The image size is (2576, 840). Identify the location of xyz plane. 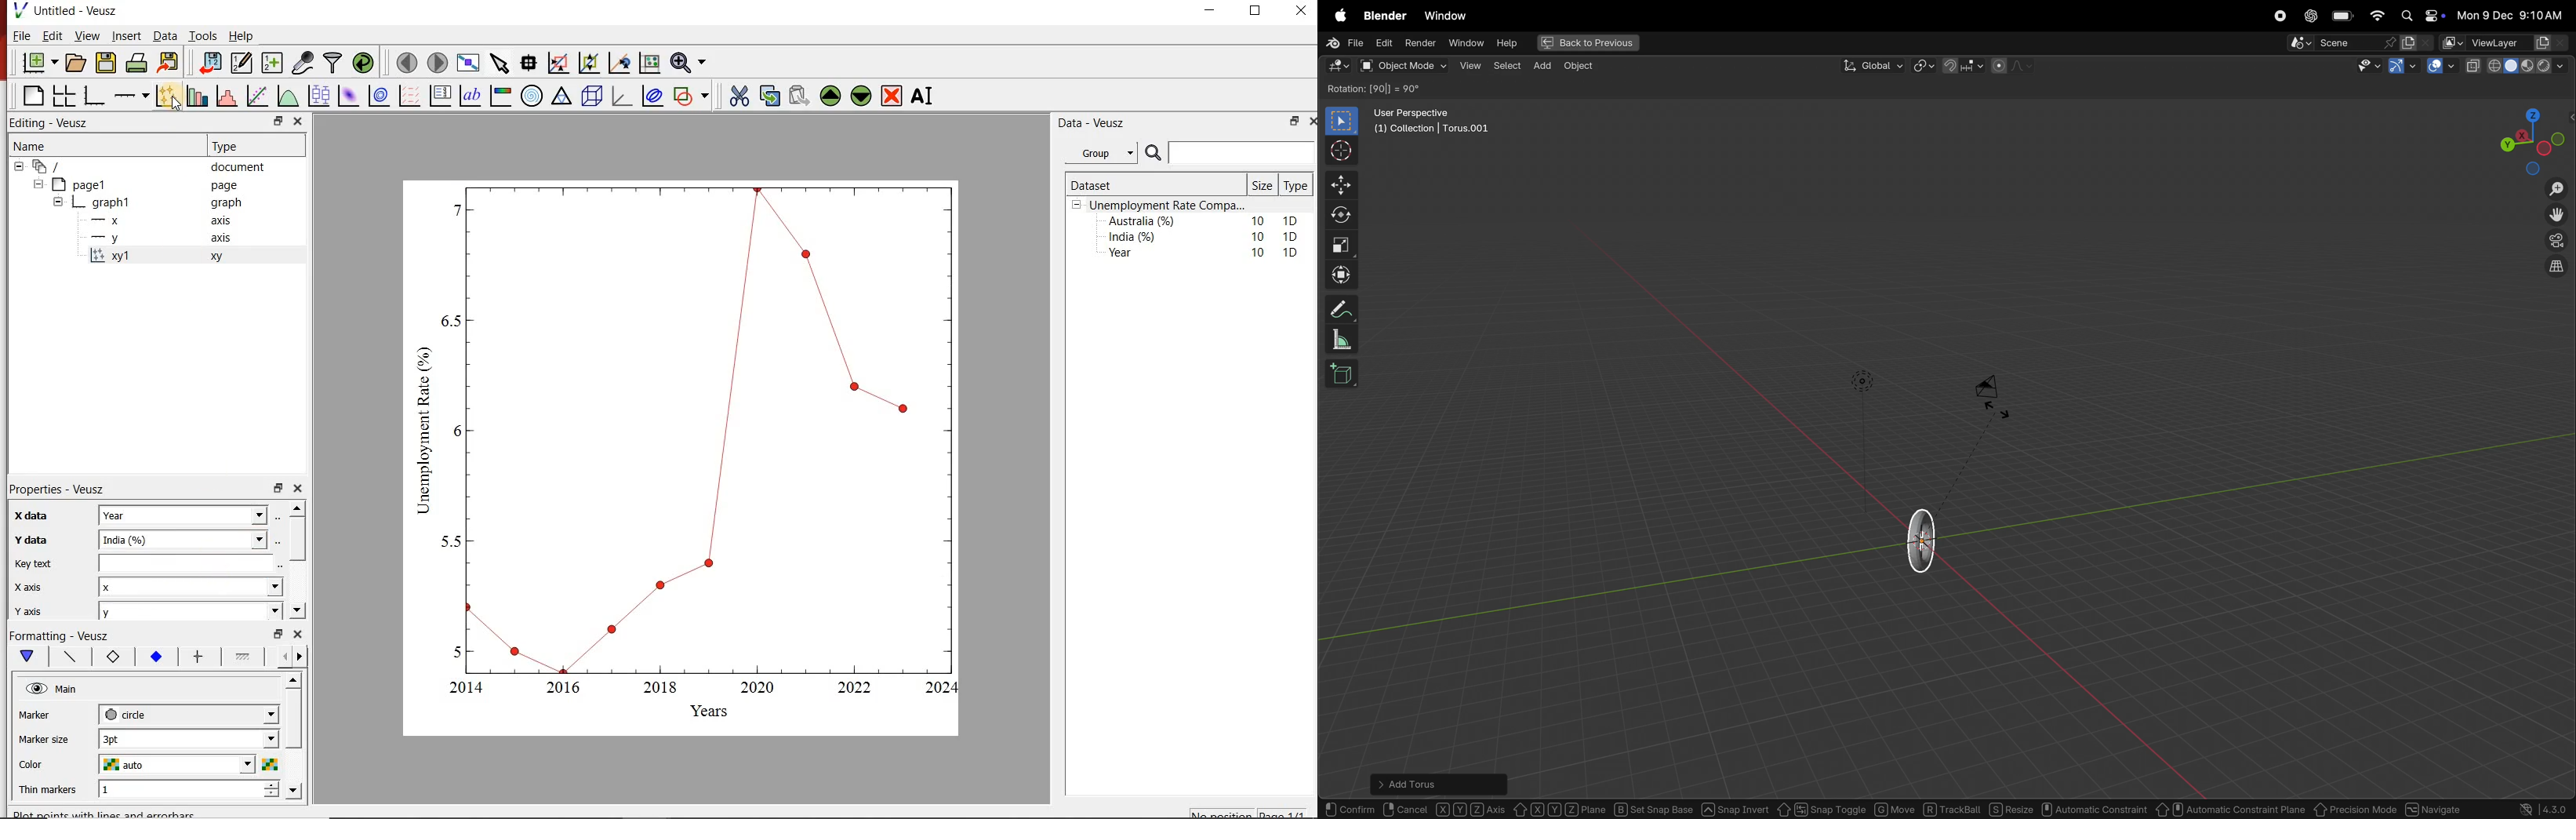
(1561, 807).